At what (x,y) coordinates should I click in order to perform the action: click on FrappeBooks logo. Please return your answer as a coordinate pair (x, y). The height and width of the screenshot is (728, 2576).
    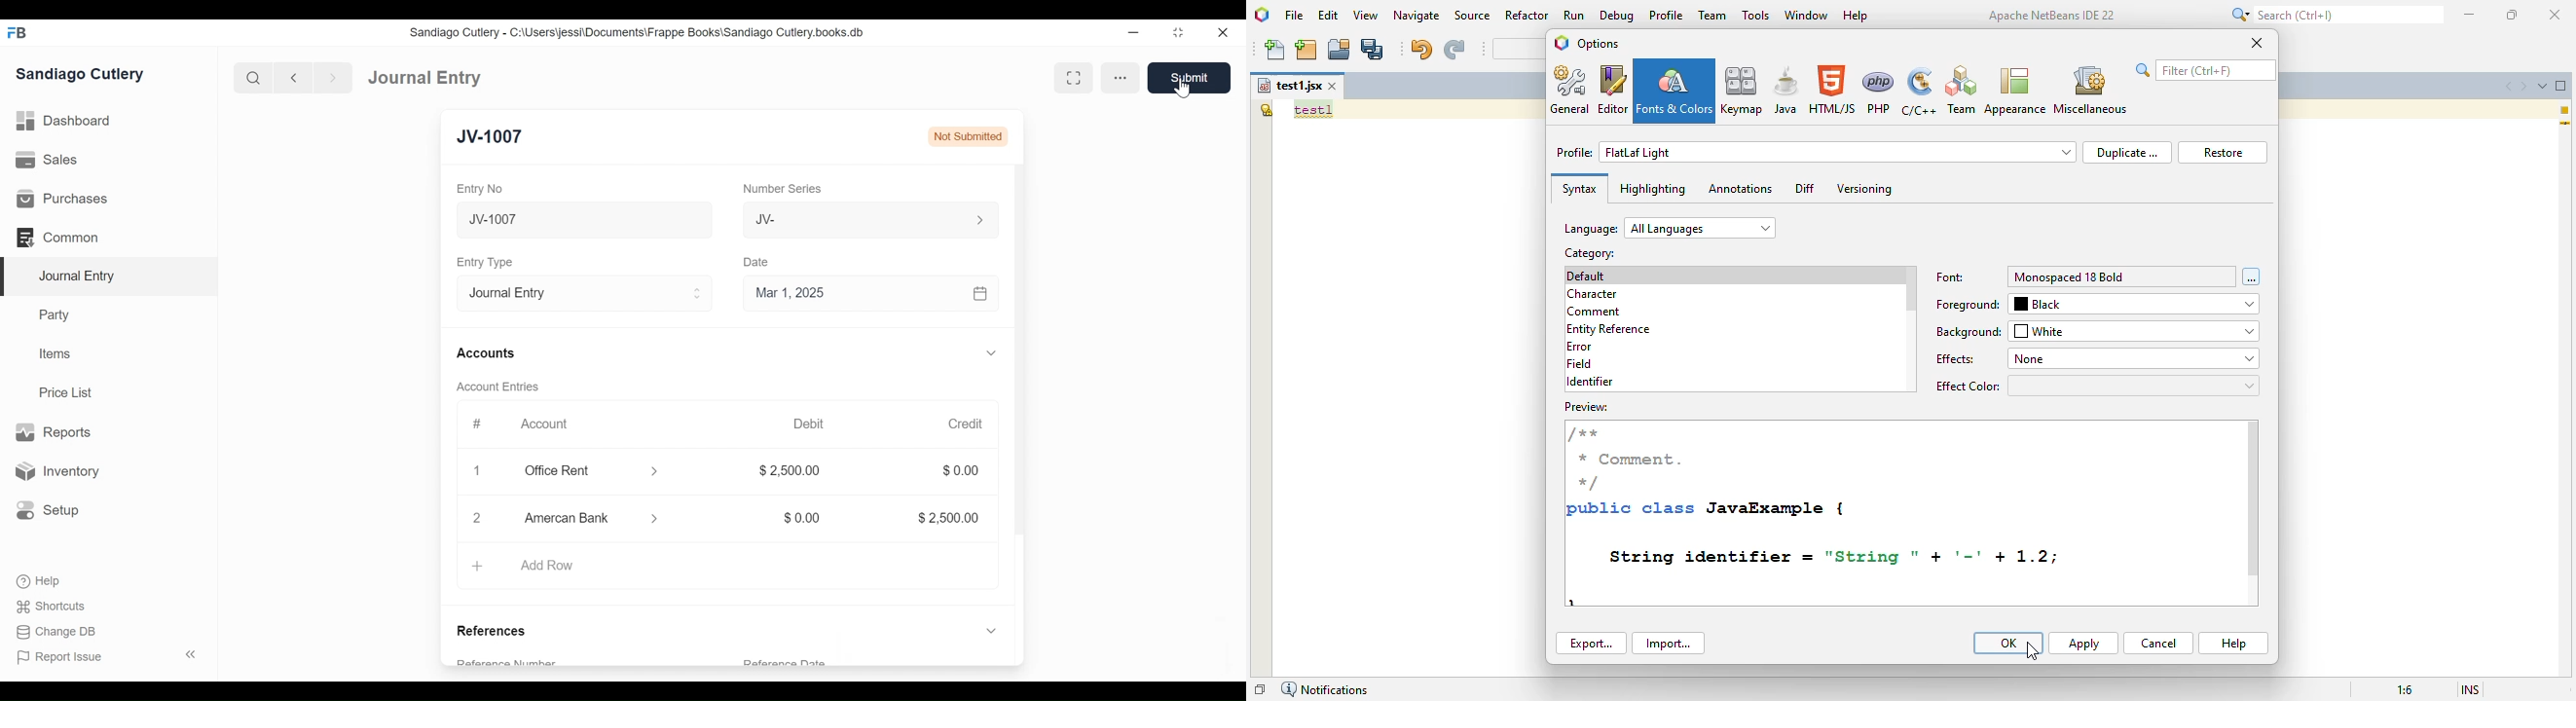
    Looking at the image, I should click on (16, 32).